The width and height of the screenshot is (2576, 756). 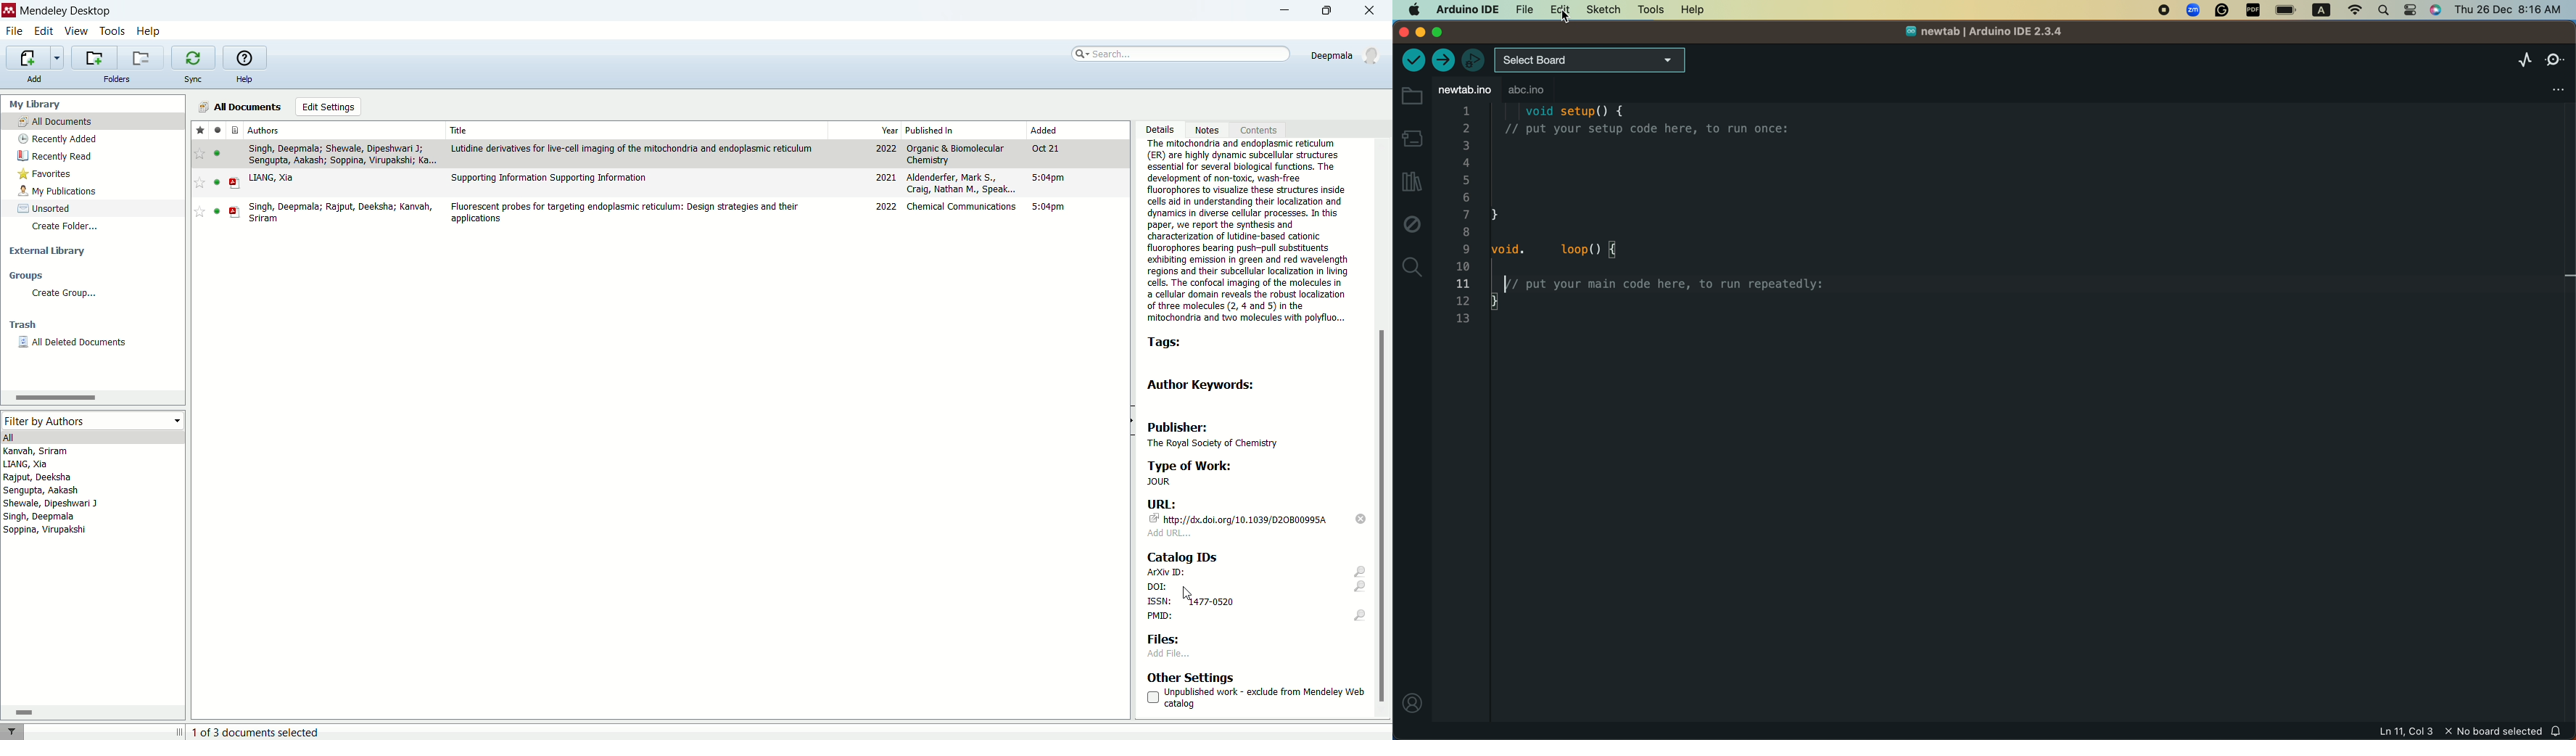 What do you see at coordinates (91, 420) in the screenshot?
I see `filter by authors` at bounding box center [91, 420].